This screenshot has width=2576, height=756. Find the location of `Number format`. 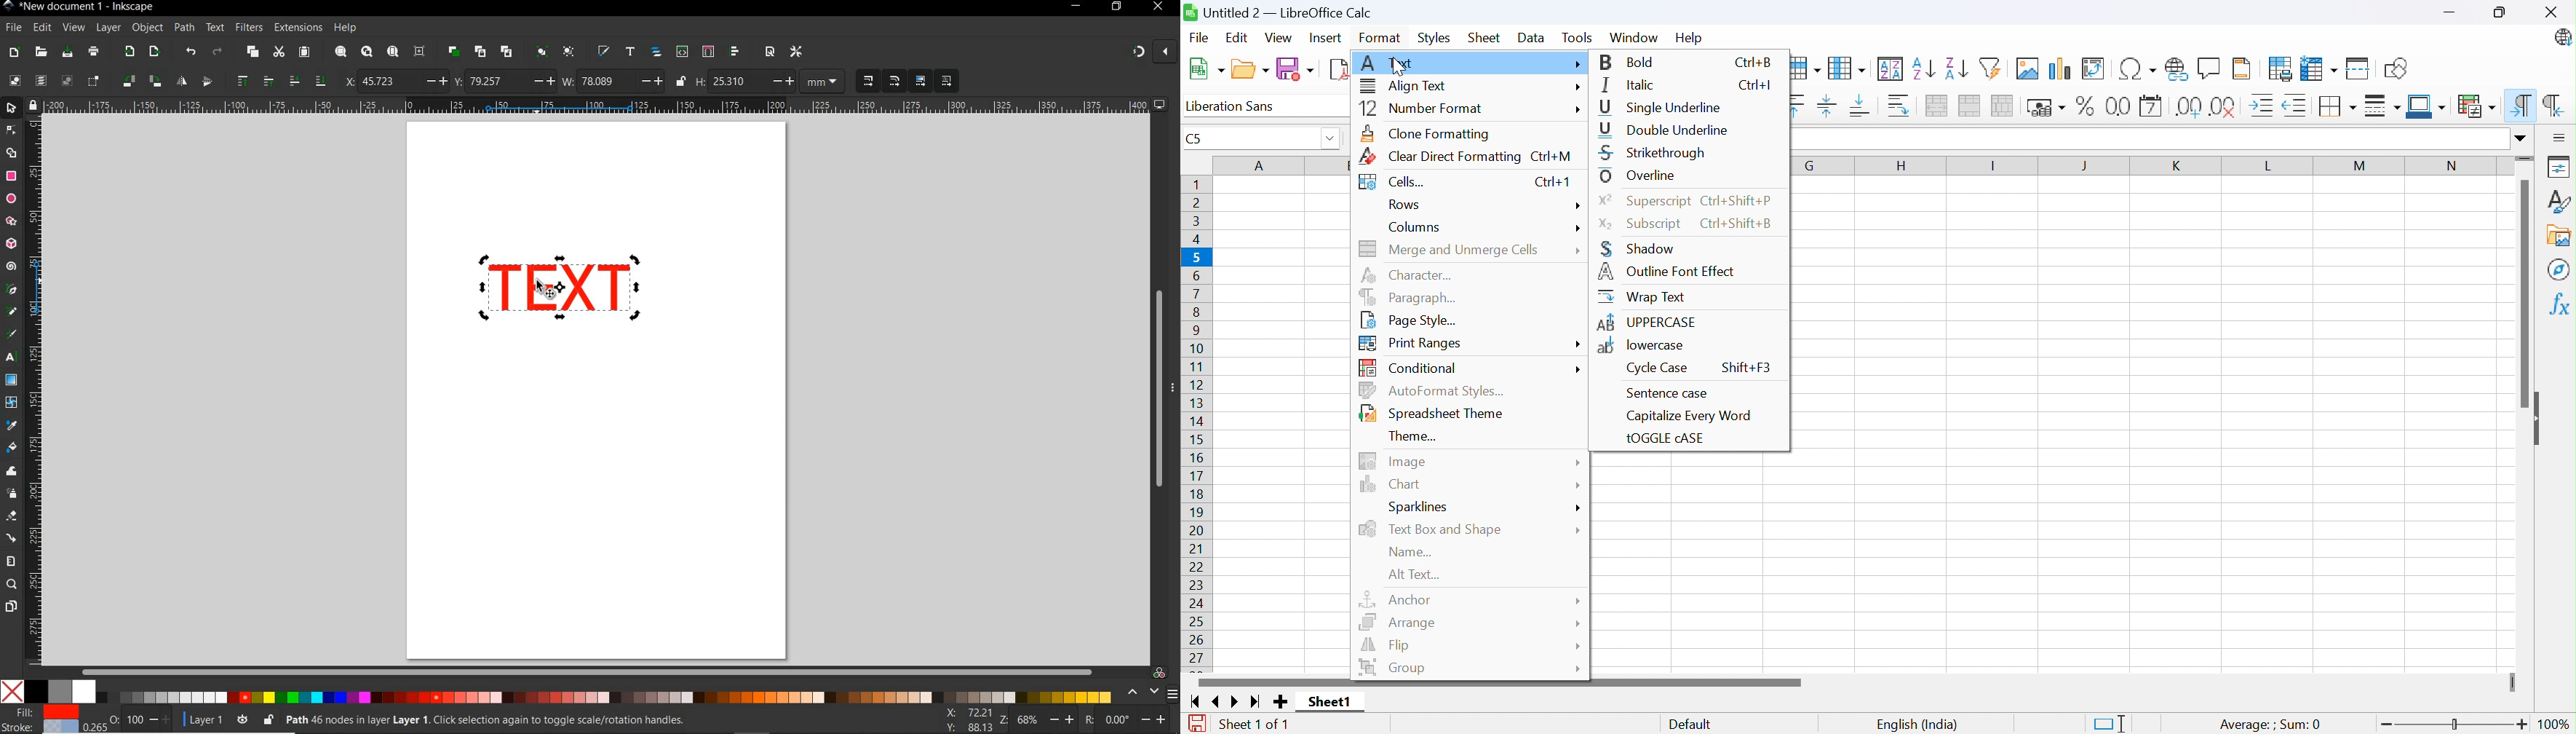

Number format is located at coordinates (1422, 106).